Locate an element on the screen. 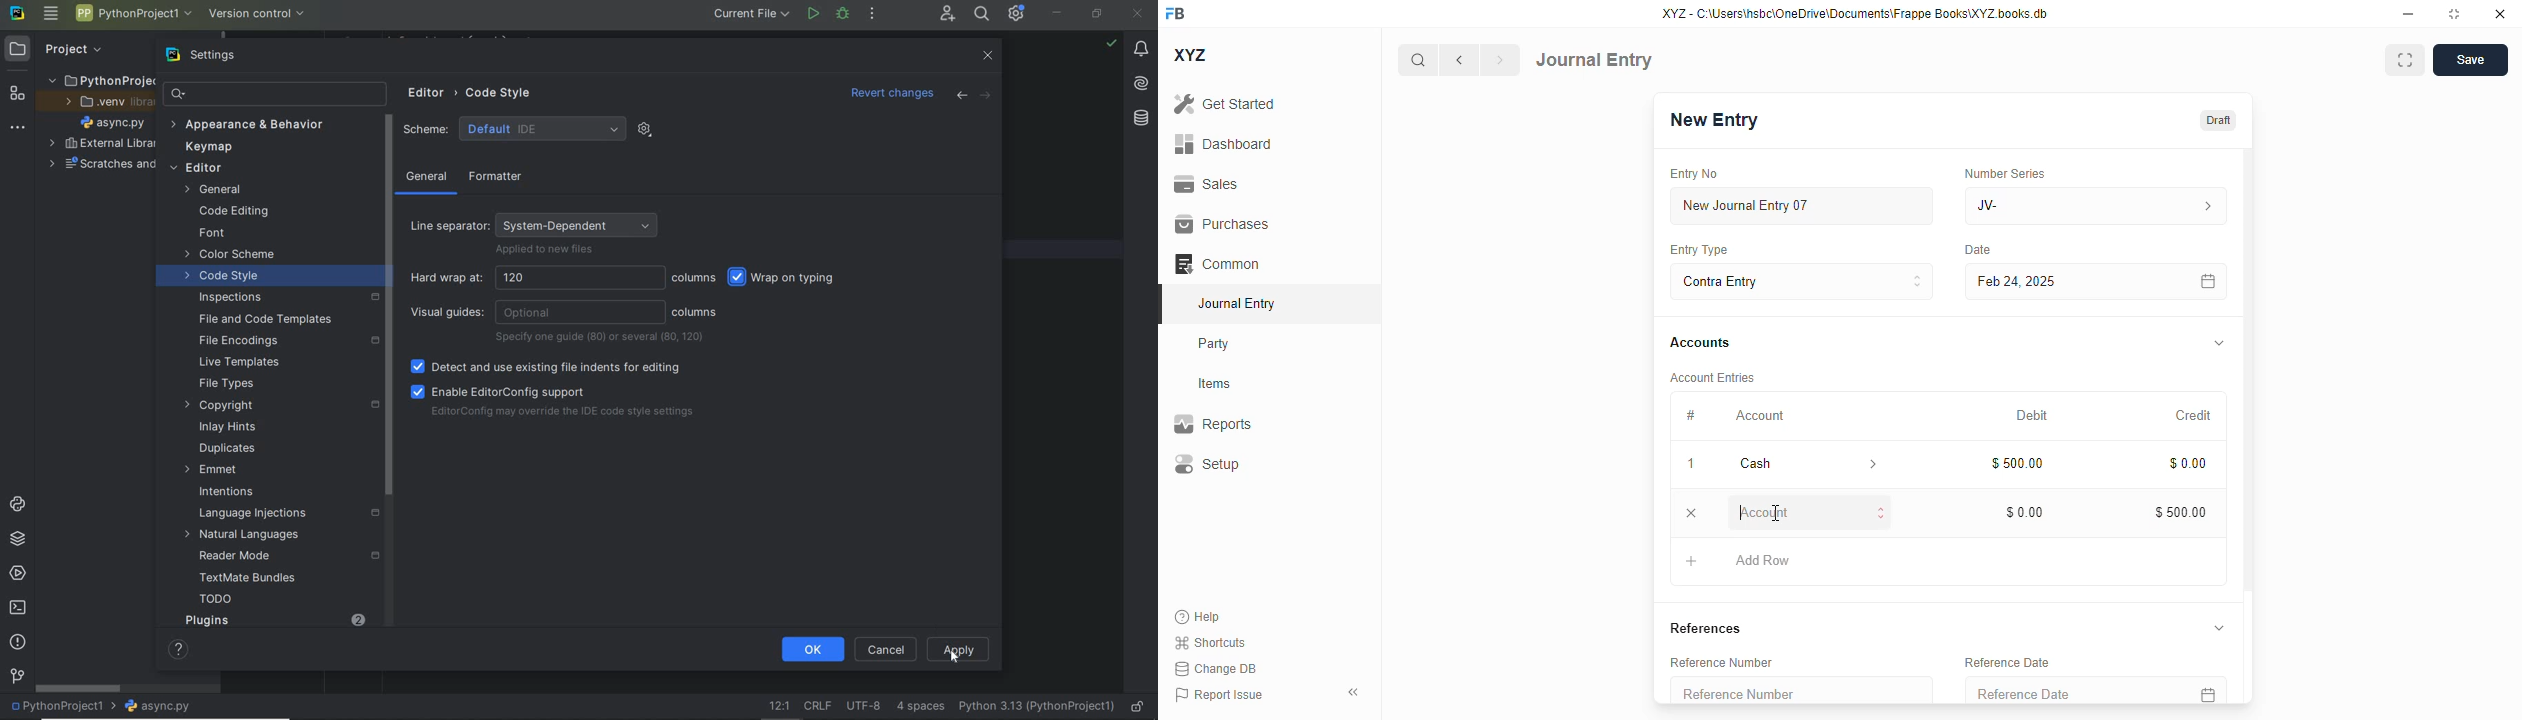 This screenshot has width=2548, height=728. draft is located at coordinates (2219, 119).